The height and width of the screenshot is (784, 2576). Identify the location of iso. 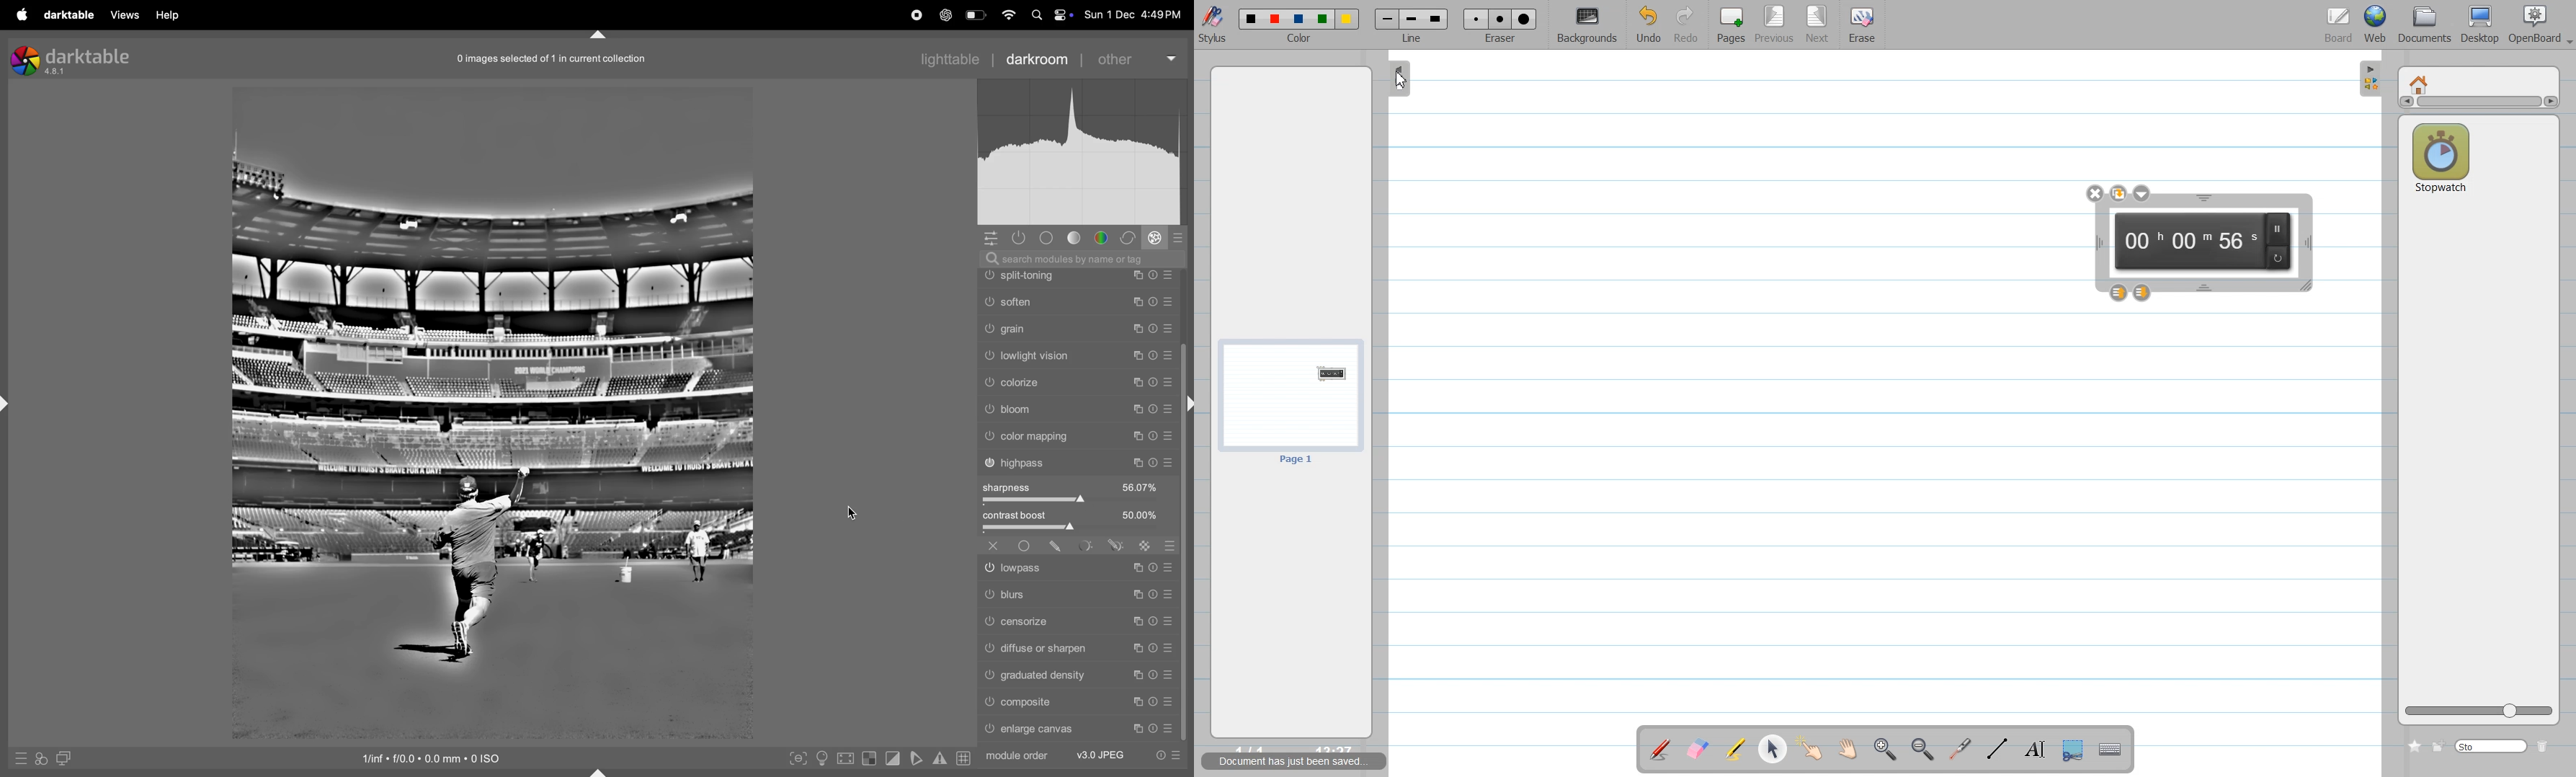
(442, 758).